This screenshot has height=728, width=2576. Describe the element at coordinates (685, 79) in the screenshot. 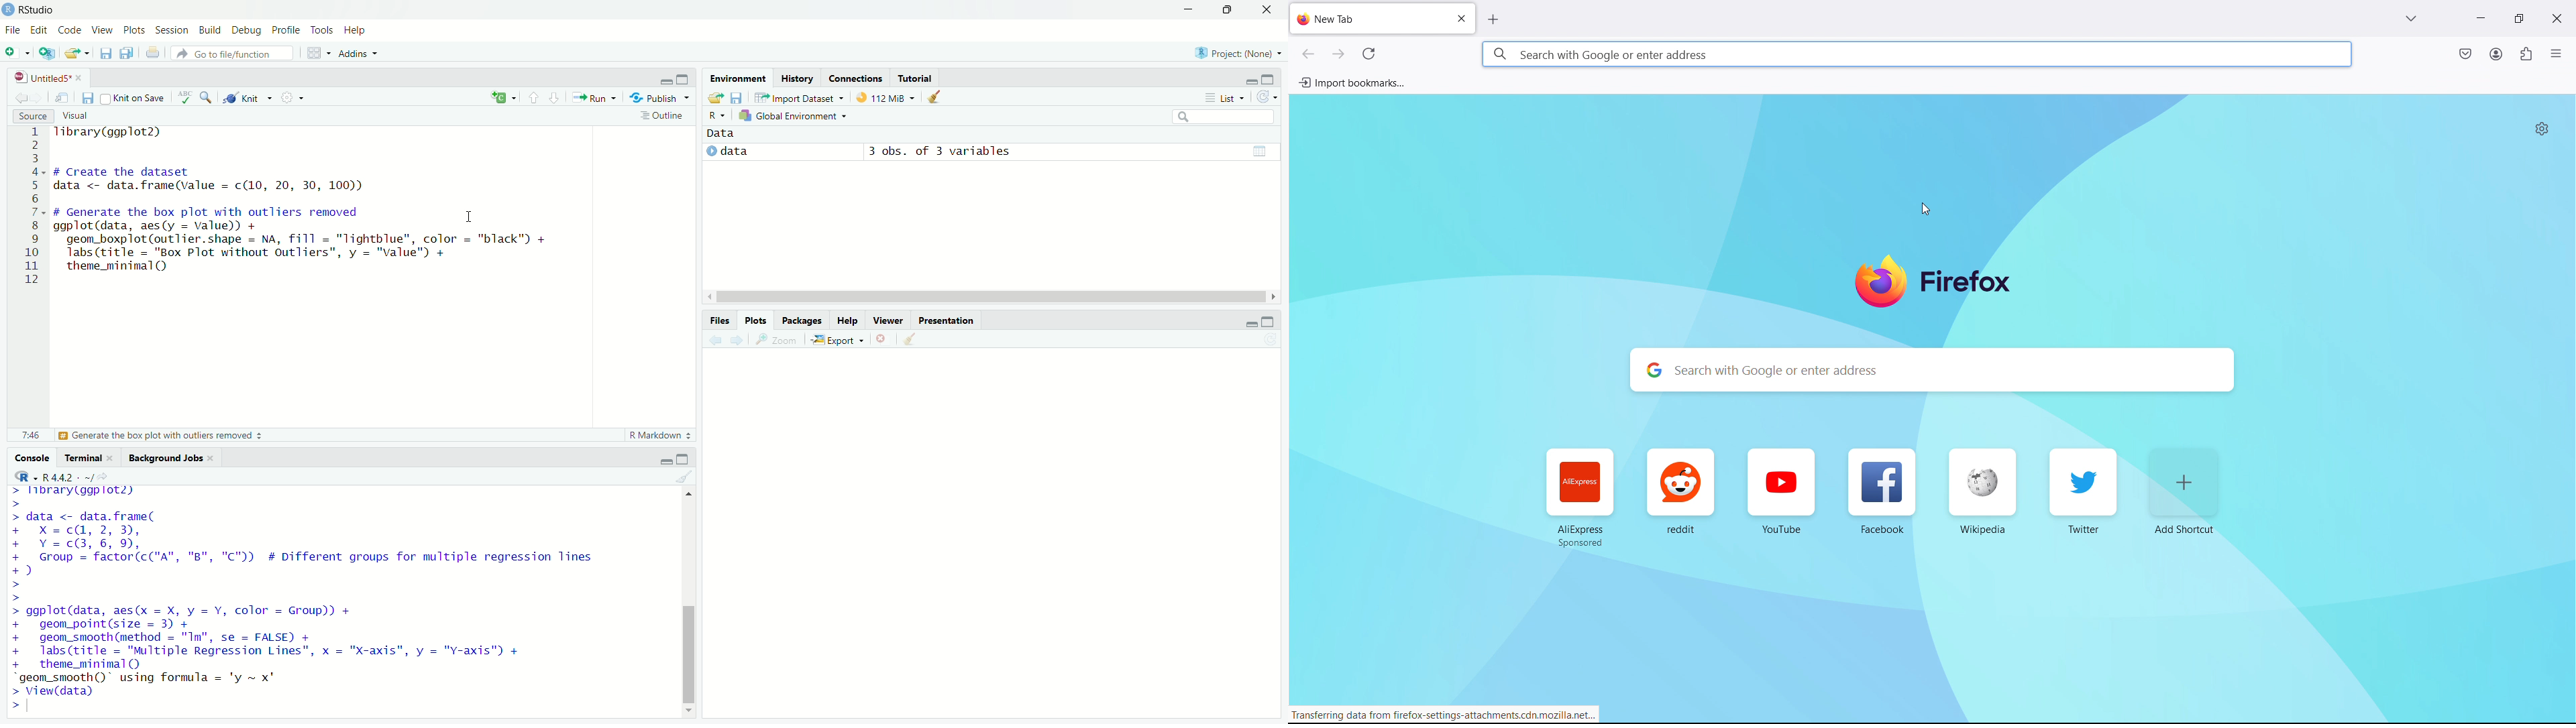

I see `maximise` at that location.